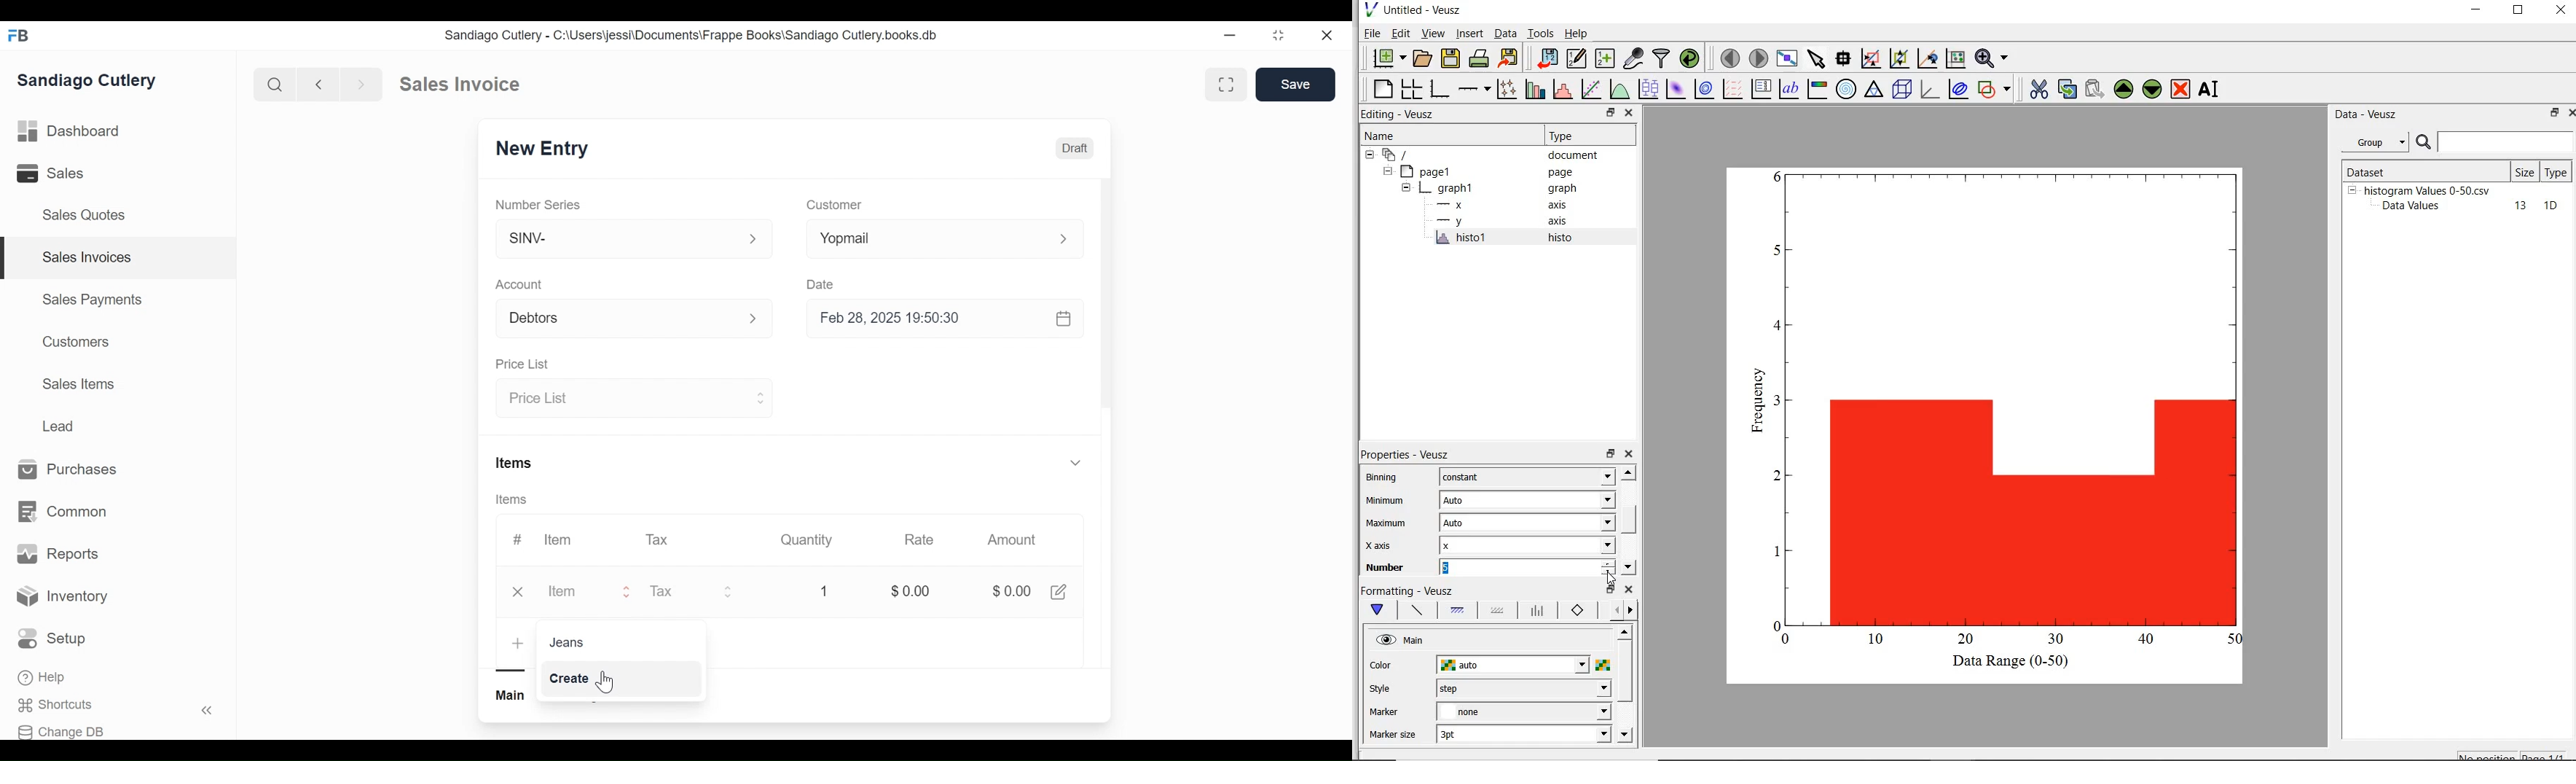 The image size is (2576, 784). I want to click on post line, so click(1538, 611).